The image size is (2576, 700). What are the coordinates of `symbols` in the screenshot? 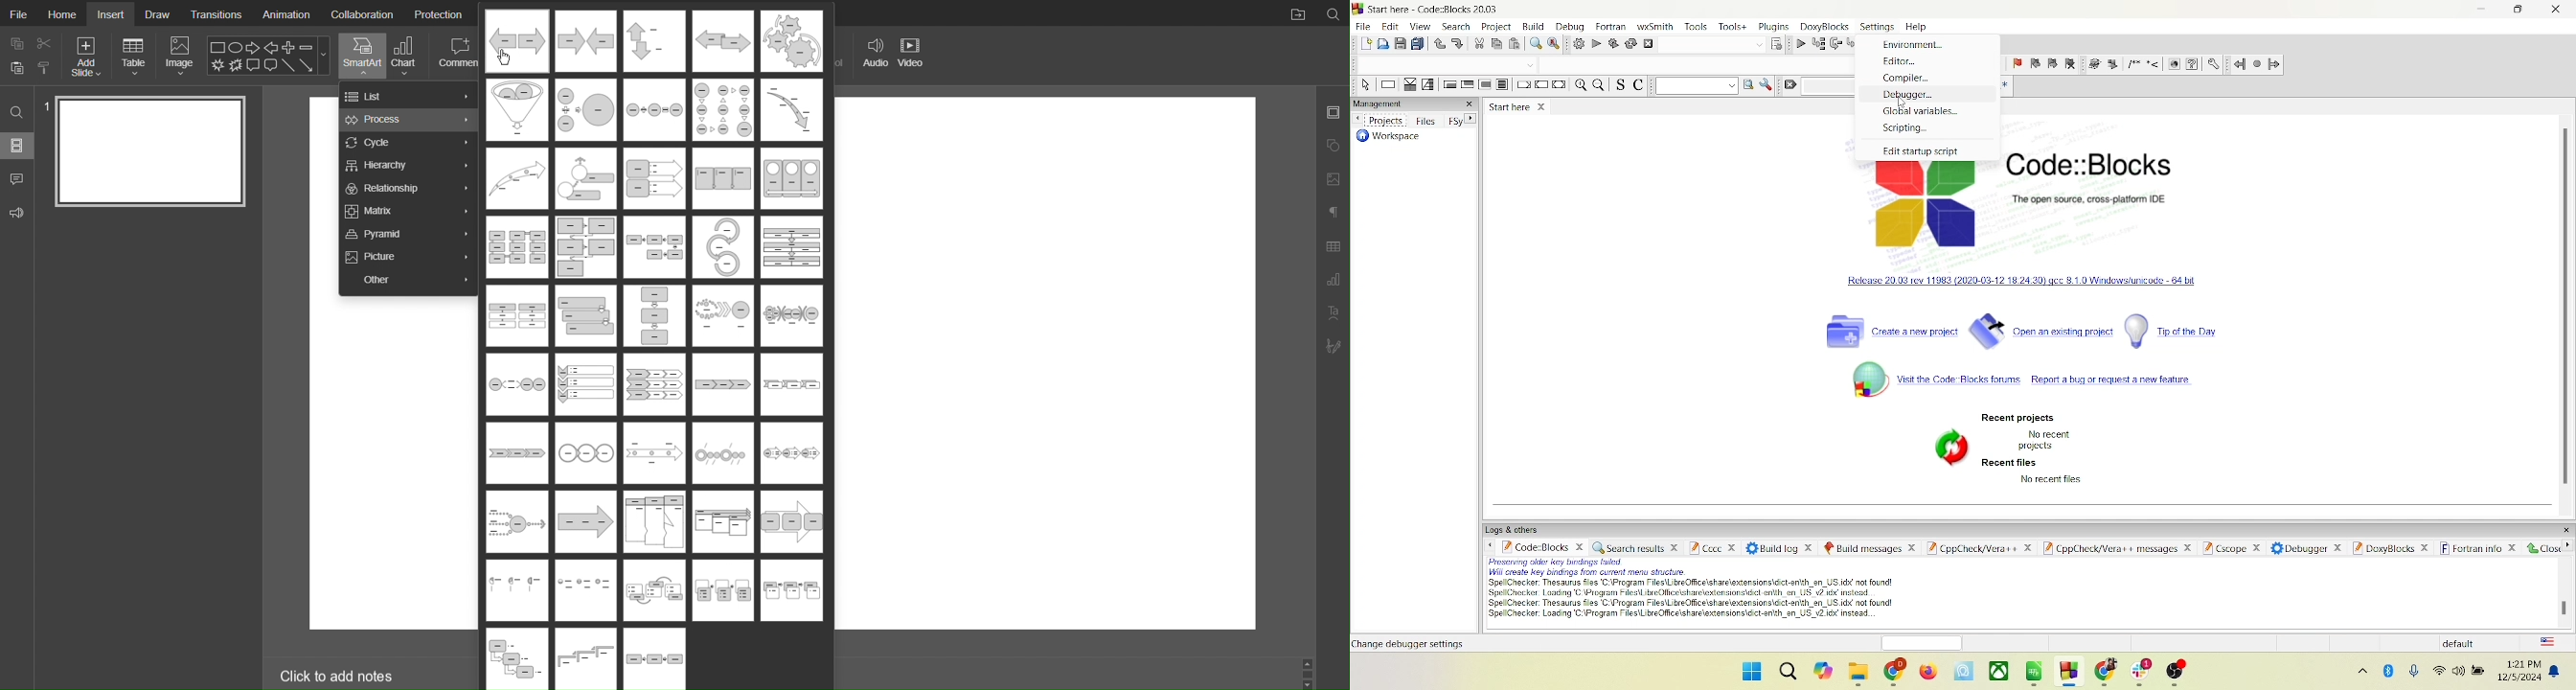 It's located at (2124, 63).